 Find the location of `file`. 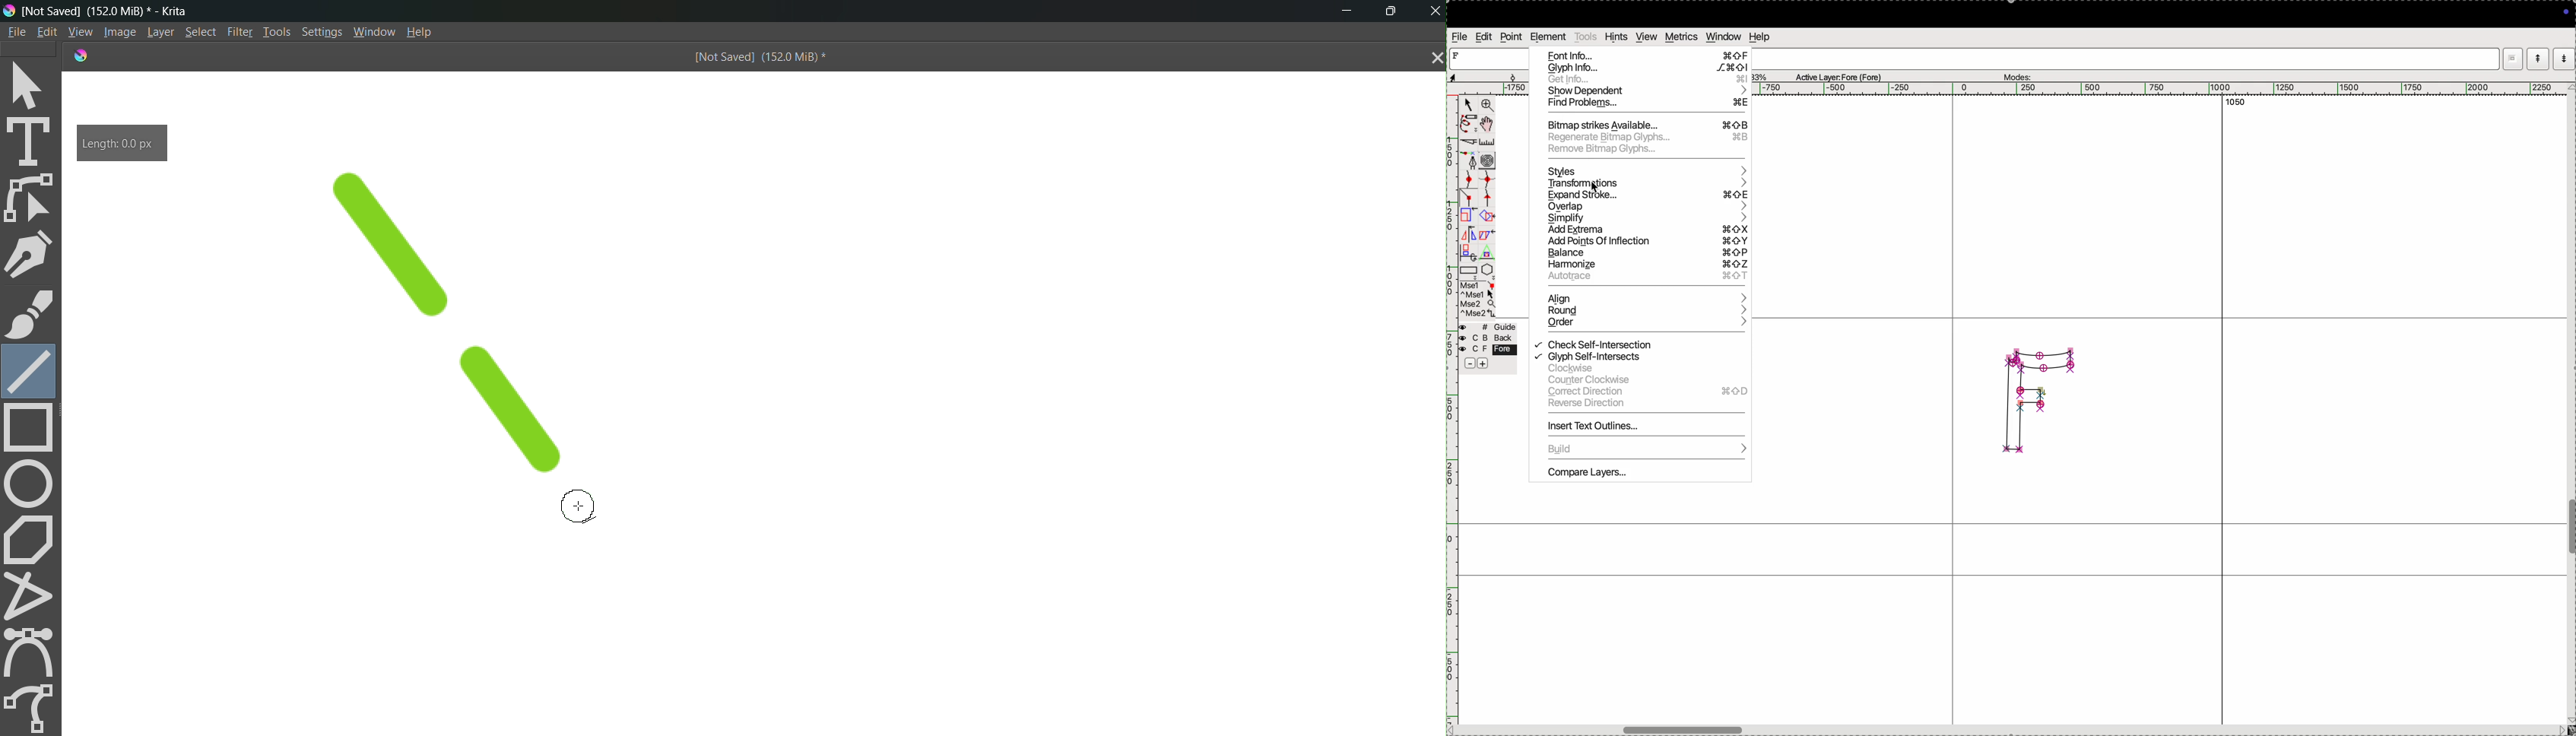

file is located at coordinates (1460, 37).